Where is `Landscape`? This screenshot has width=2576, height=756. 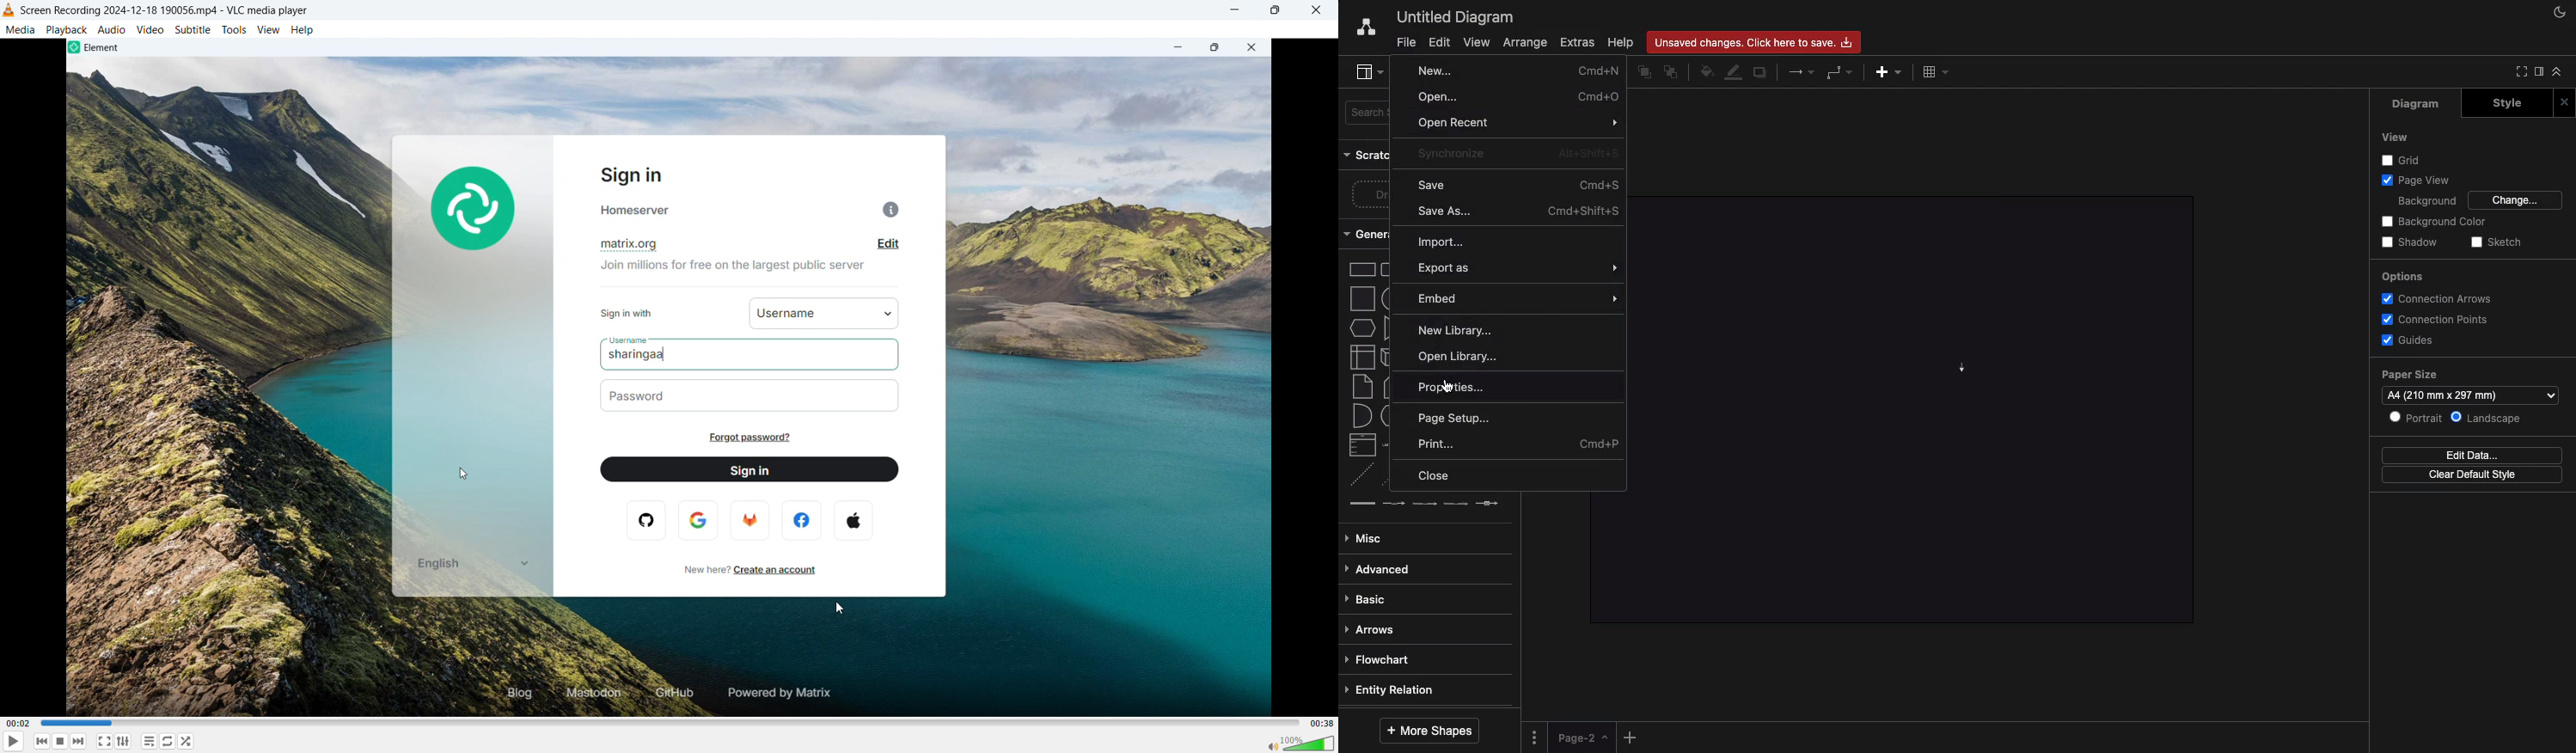 Landscape is located at coordinates (2487, 419).